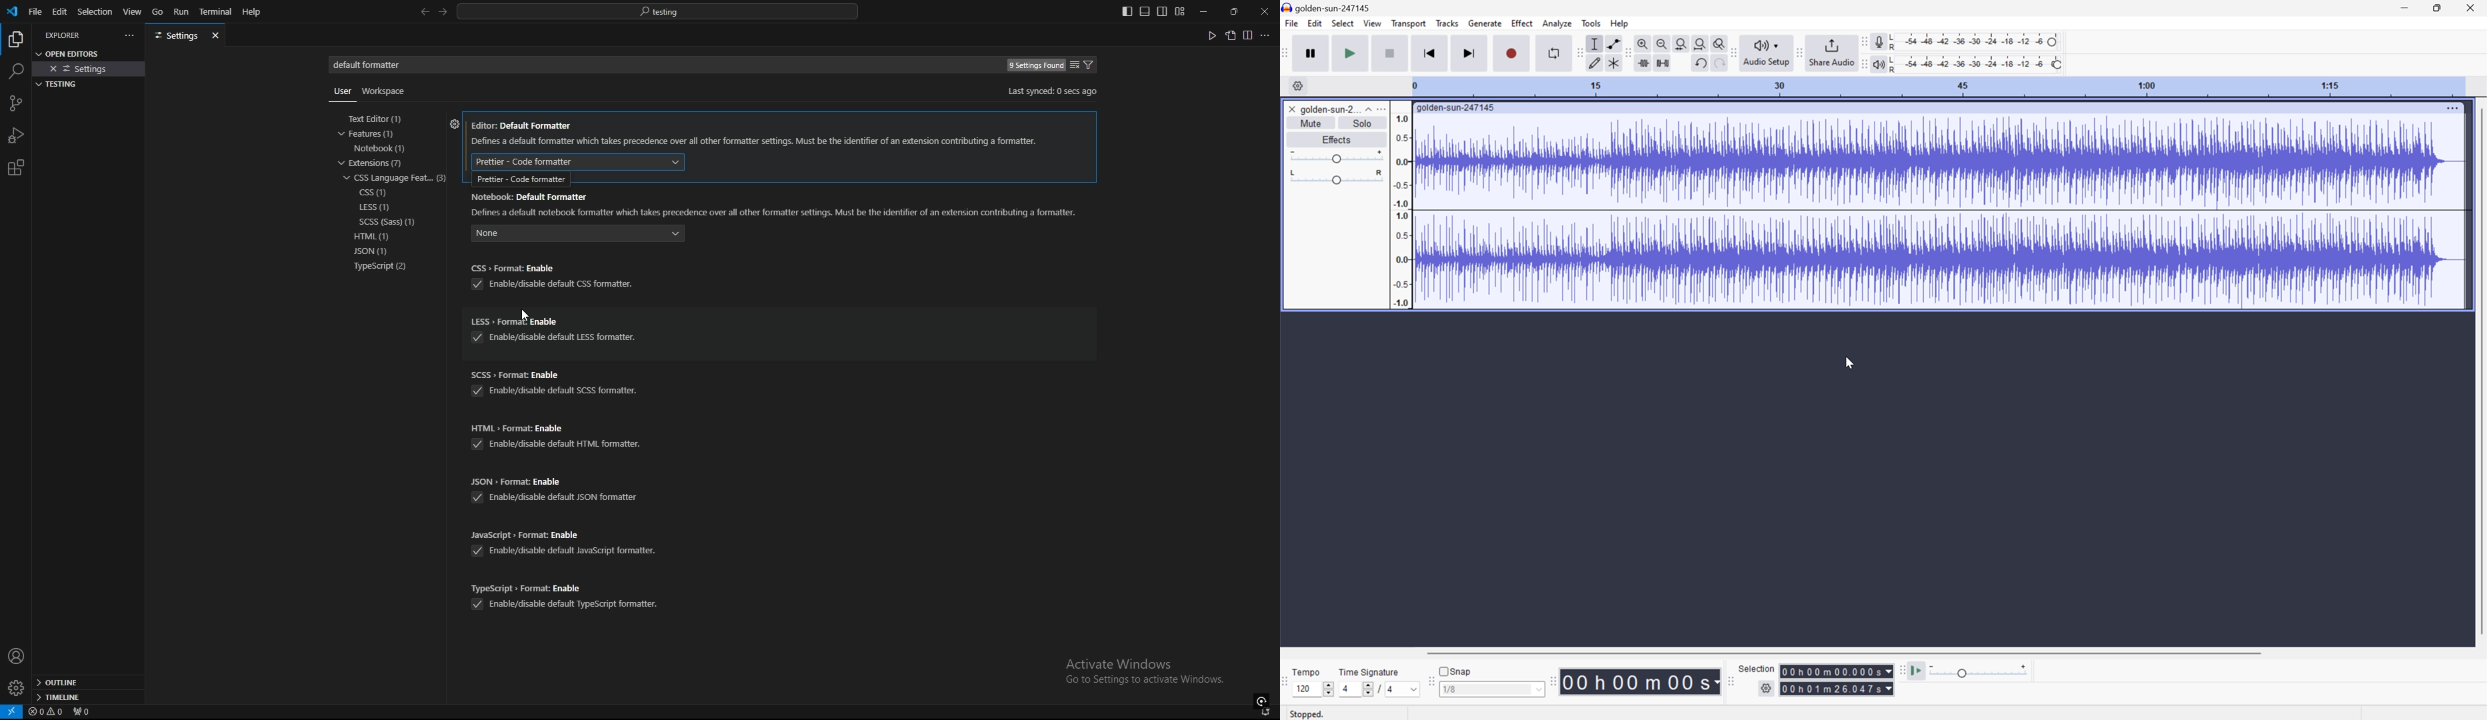 The image size is (2492, 728). What do you see at coordinates (1355, 689) in the screenshot?
I see `4` at bounding box center [1355, 689].